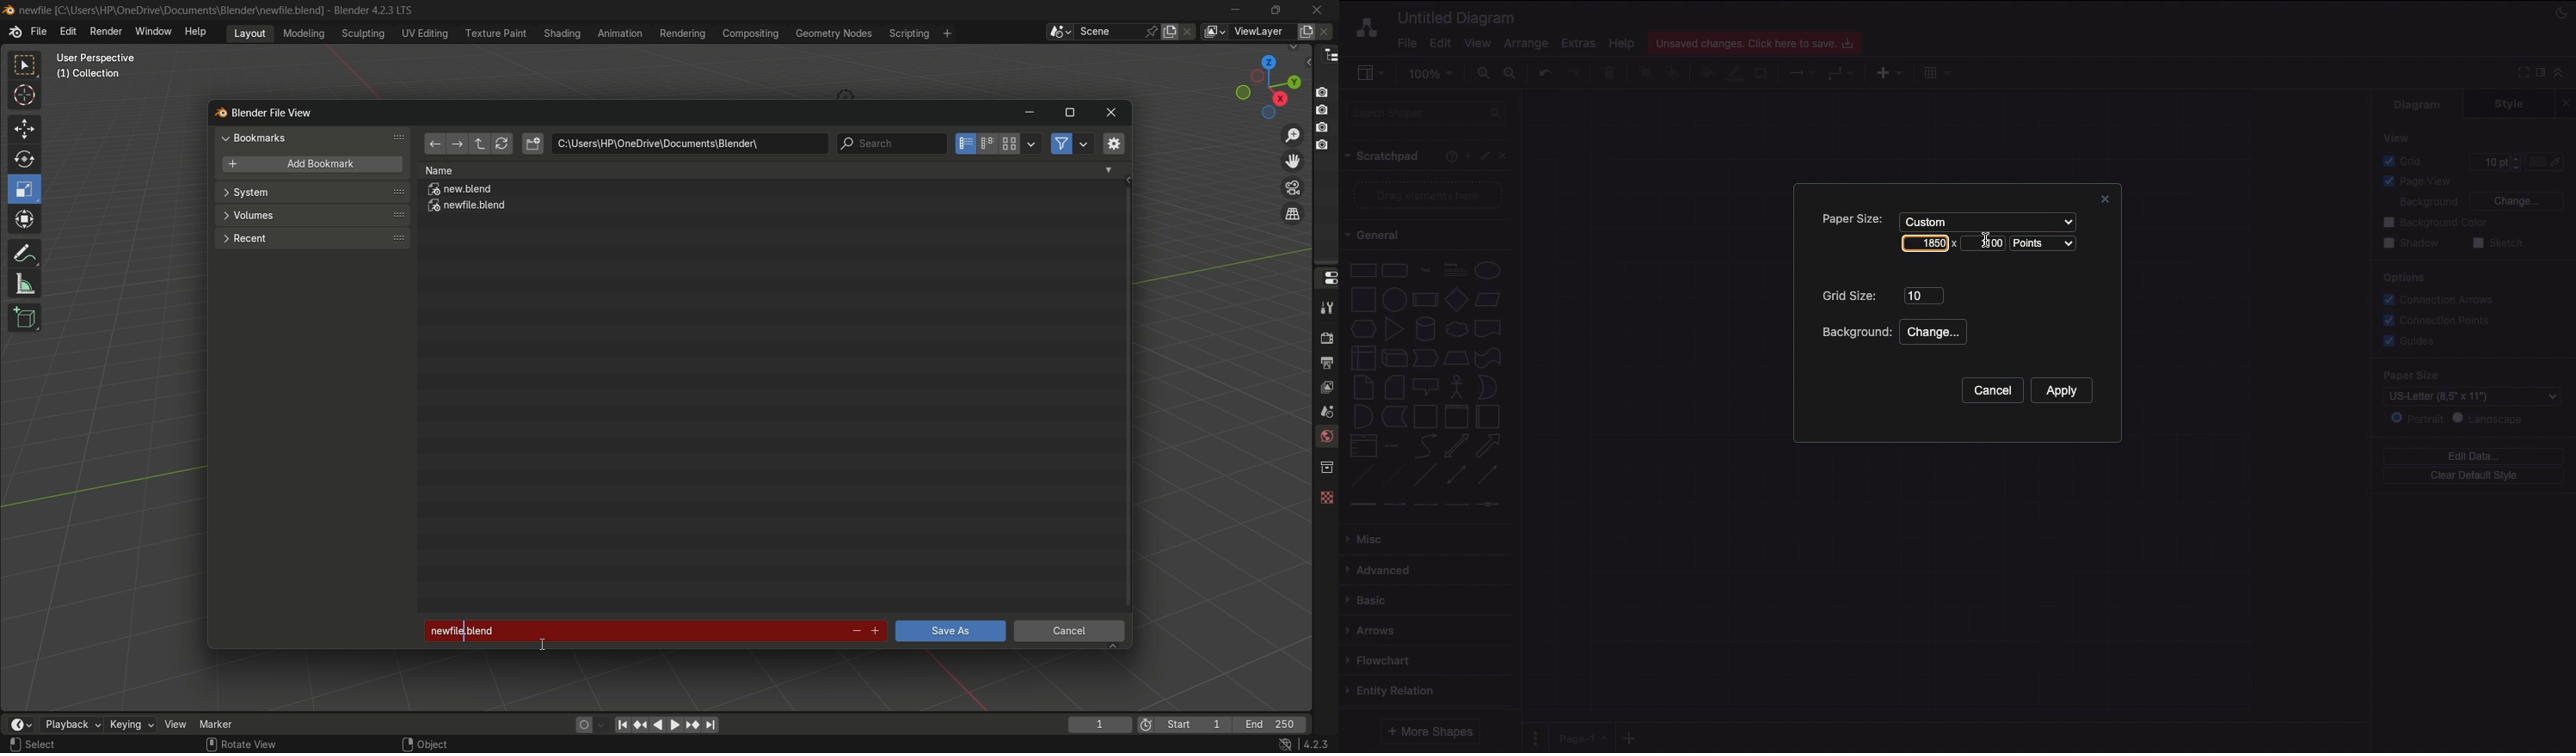 Image resolution: width=2576 pixels, height=756 pixels. What do you see at coordinates (1305, 31) in the screenshot?
I see `add view layer` at bounding box center [1305, 31].